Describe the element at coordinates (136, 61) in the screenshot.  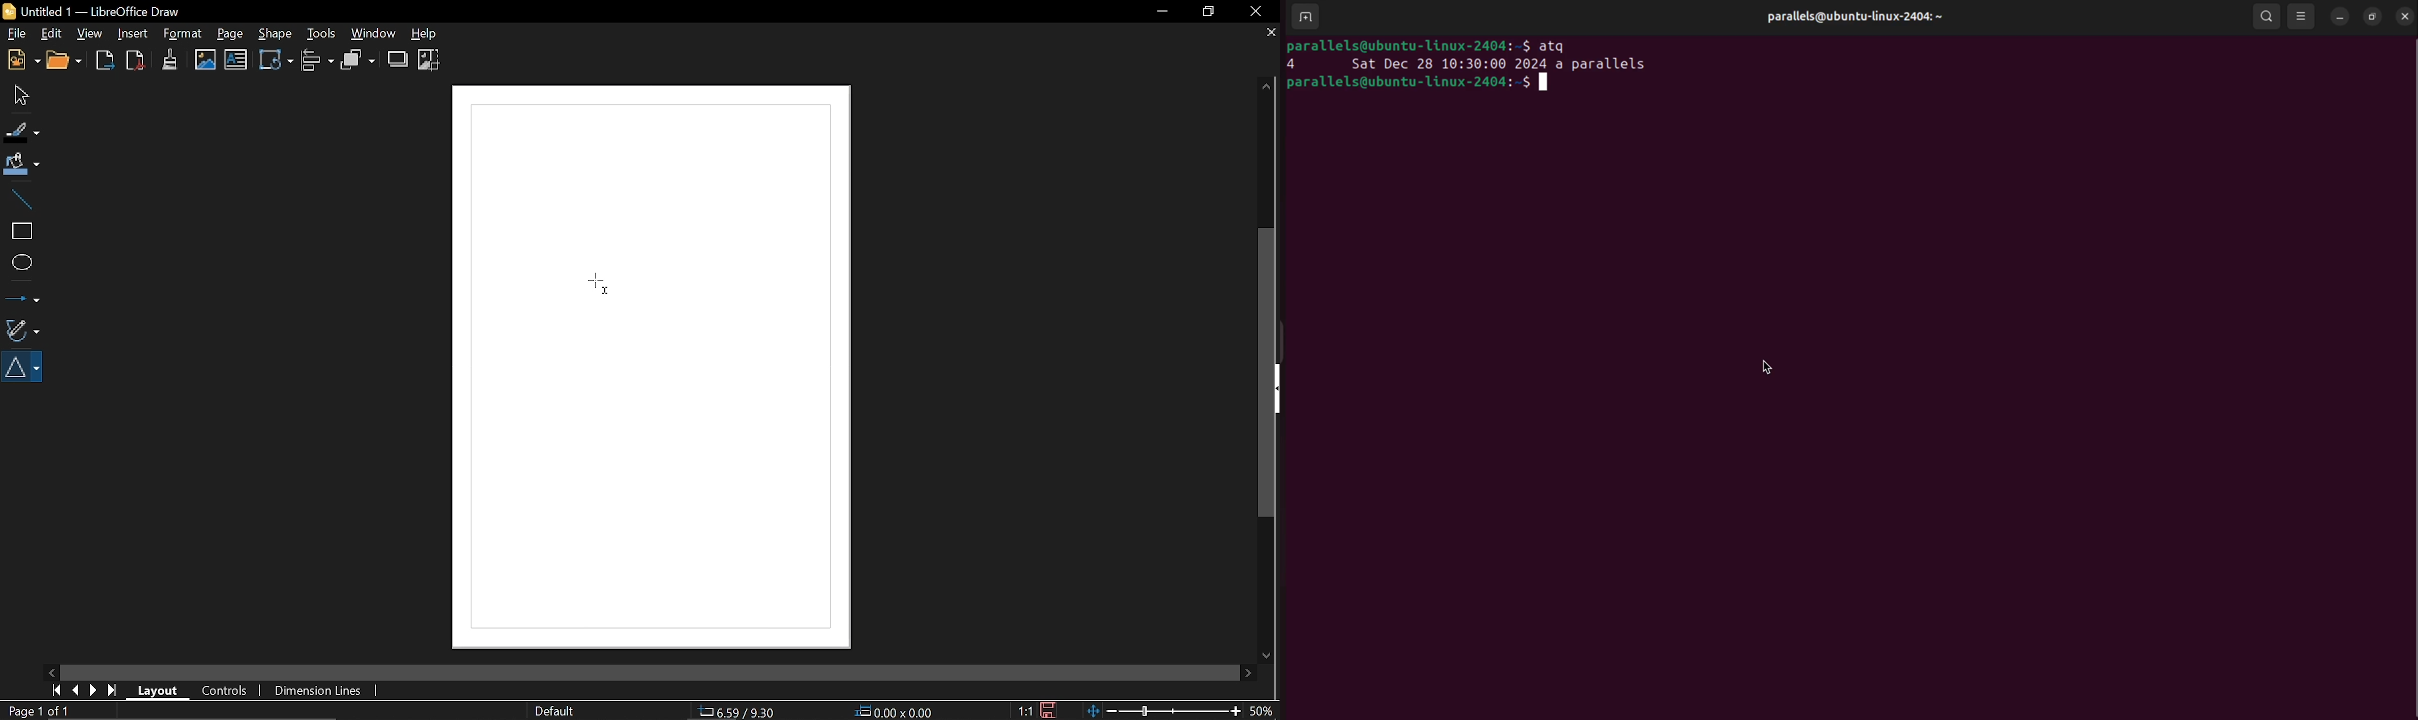
I see `Export as pdf` at that location.